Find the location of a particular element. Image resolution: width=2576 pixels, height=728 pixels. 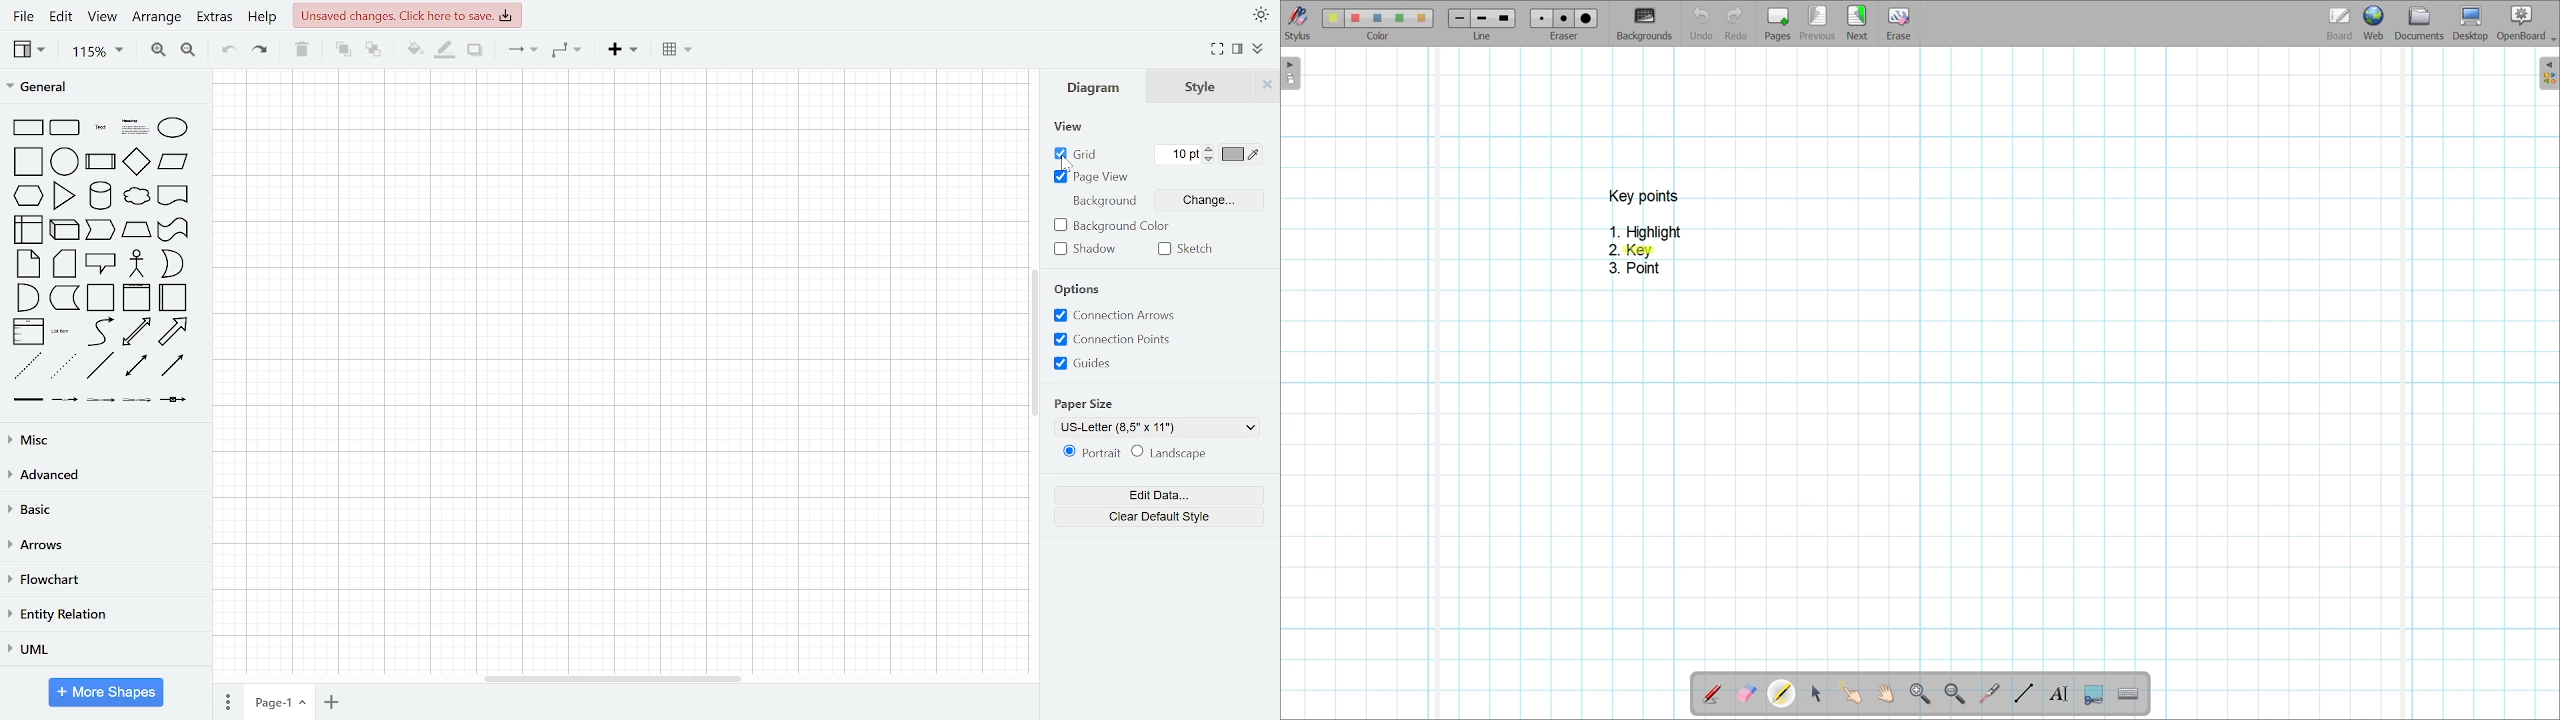

grid is located at coordinates (1072, 155).